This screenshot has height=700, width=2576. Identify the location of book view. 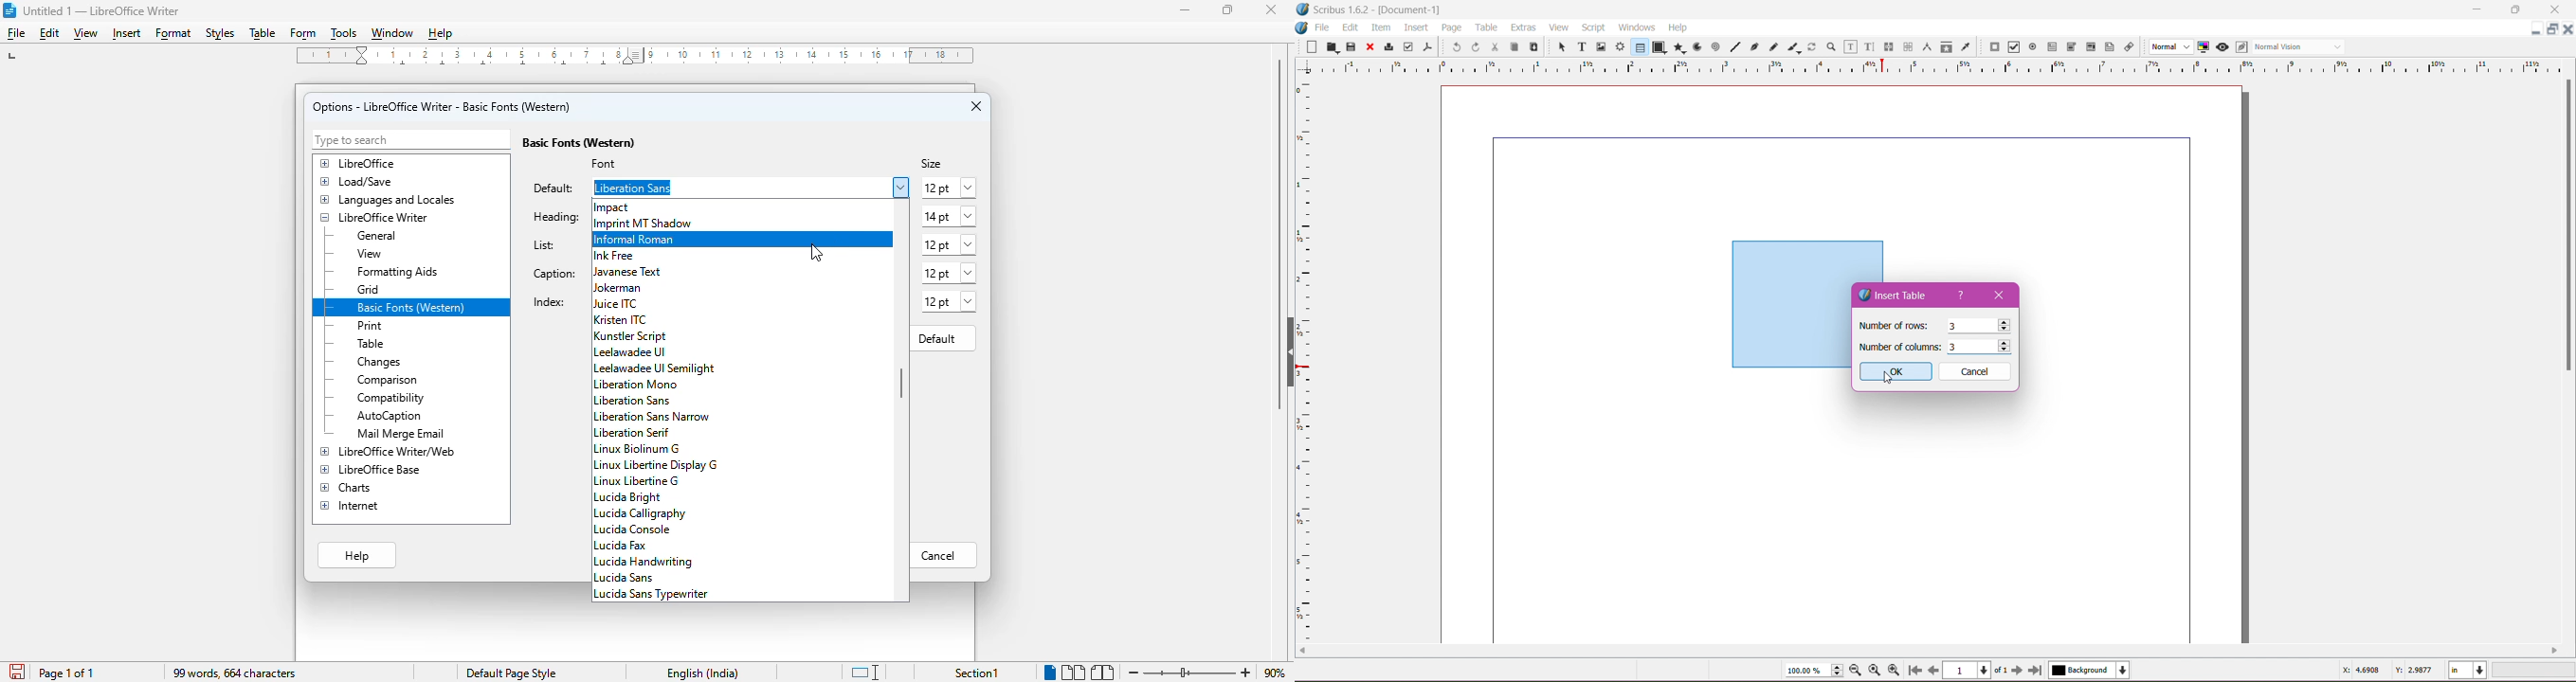
(1102, 673).